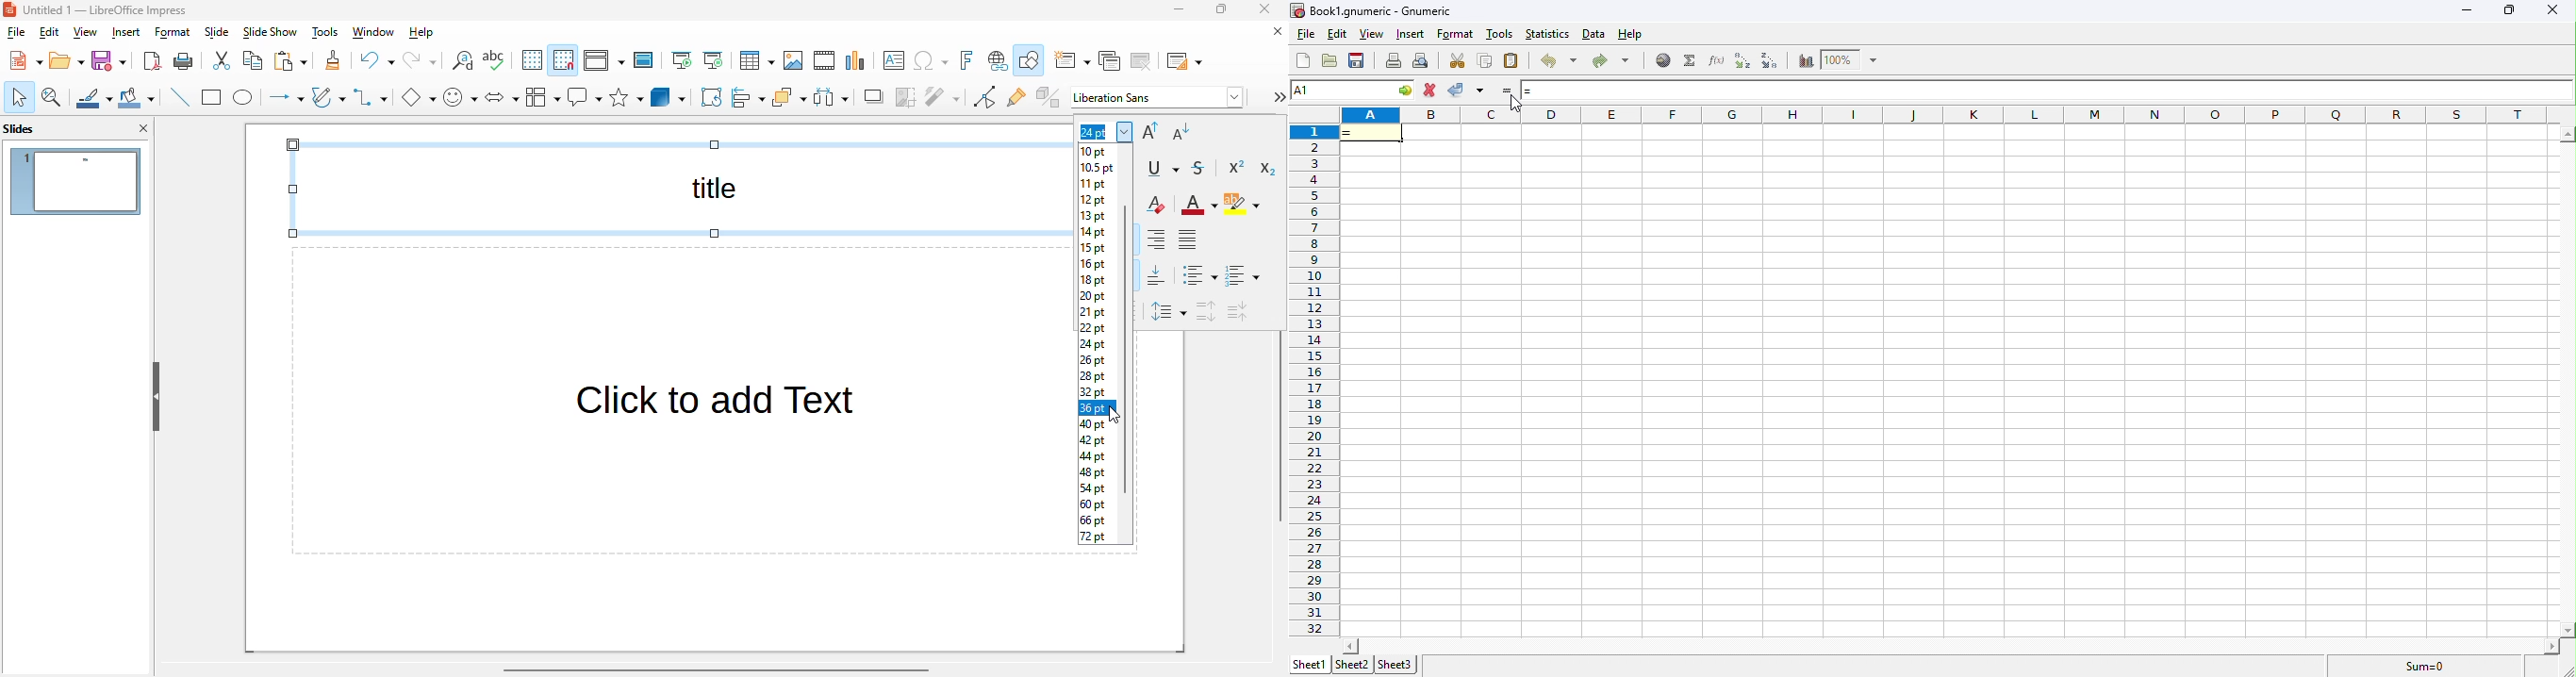 This screenshot has height=700, width=2576. What do you see at coordinates (824, 60) in the screenshot?
I see `insert audio or video` at bounding box center [824, 60].